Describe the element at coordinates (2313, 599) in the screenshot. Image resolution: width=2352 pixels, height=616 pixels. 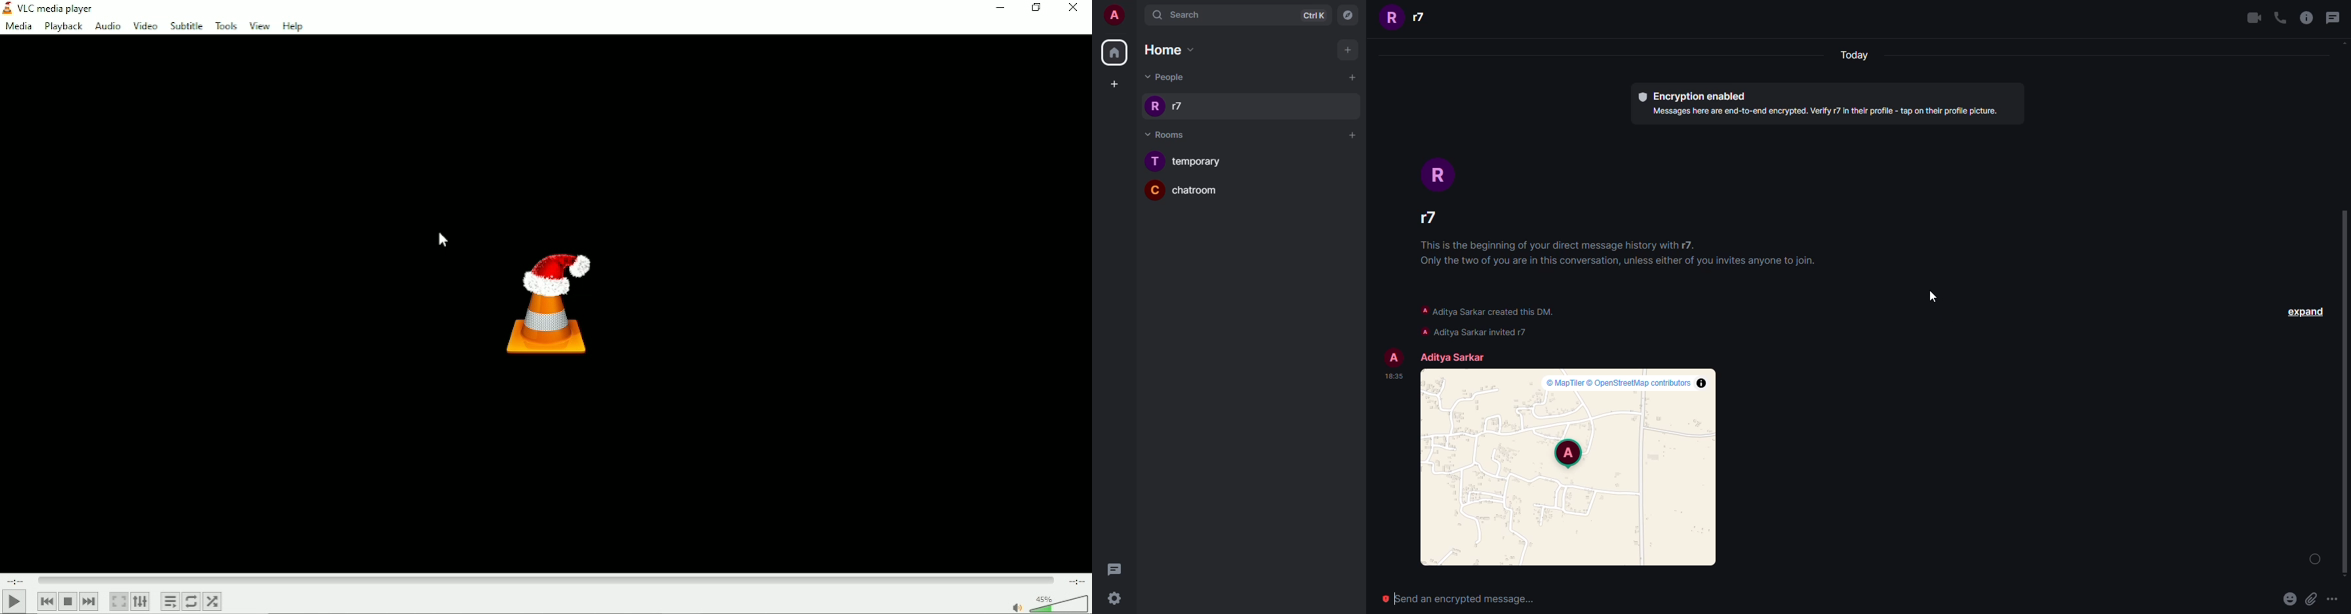
I see `attachment` at that location.